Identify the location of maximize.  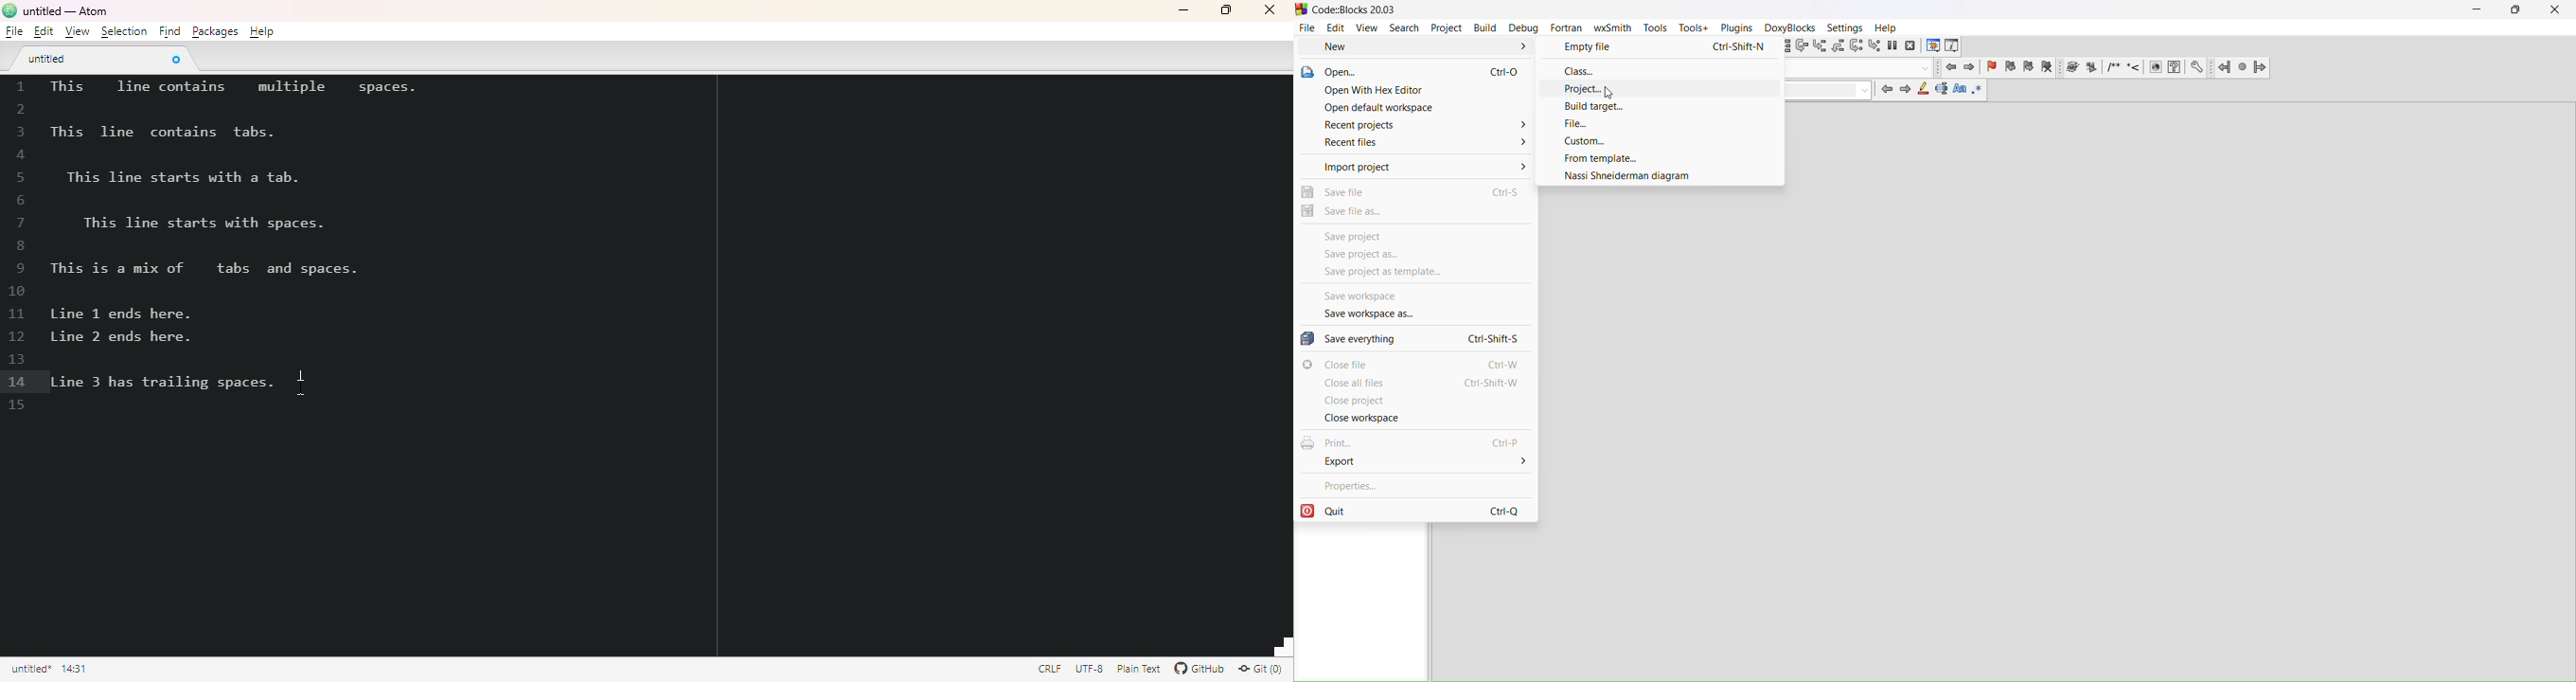
(2516, 11).